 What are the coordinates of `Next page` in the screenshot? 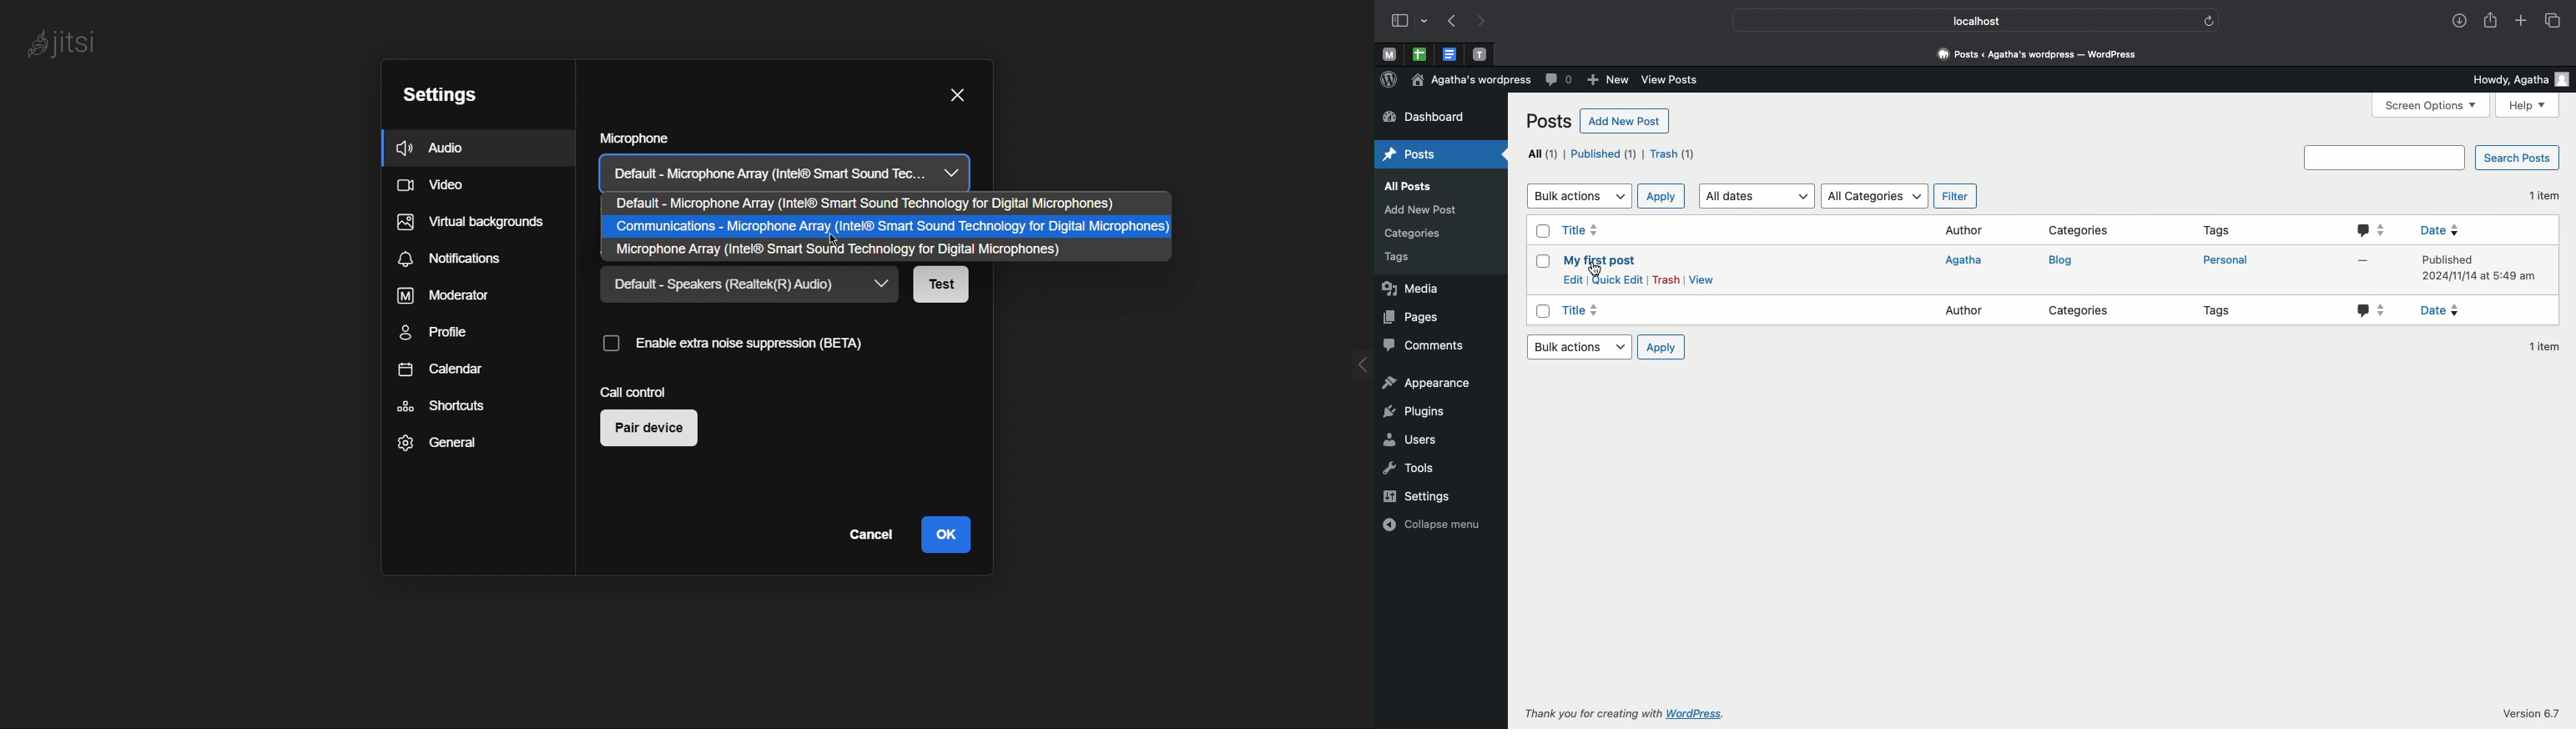 It's located at (1485, 20).